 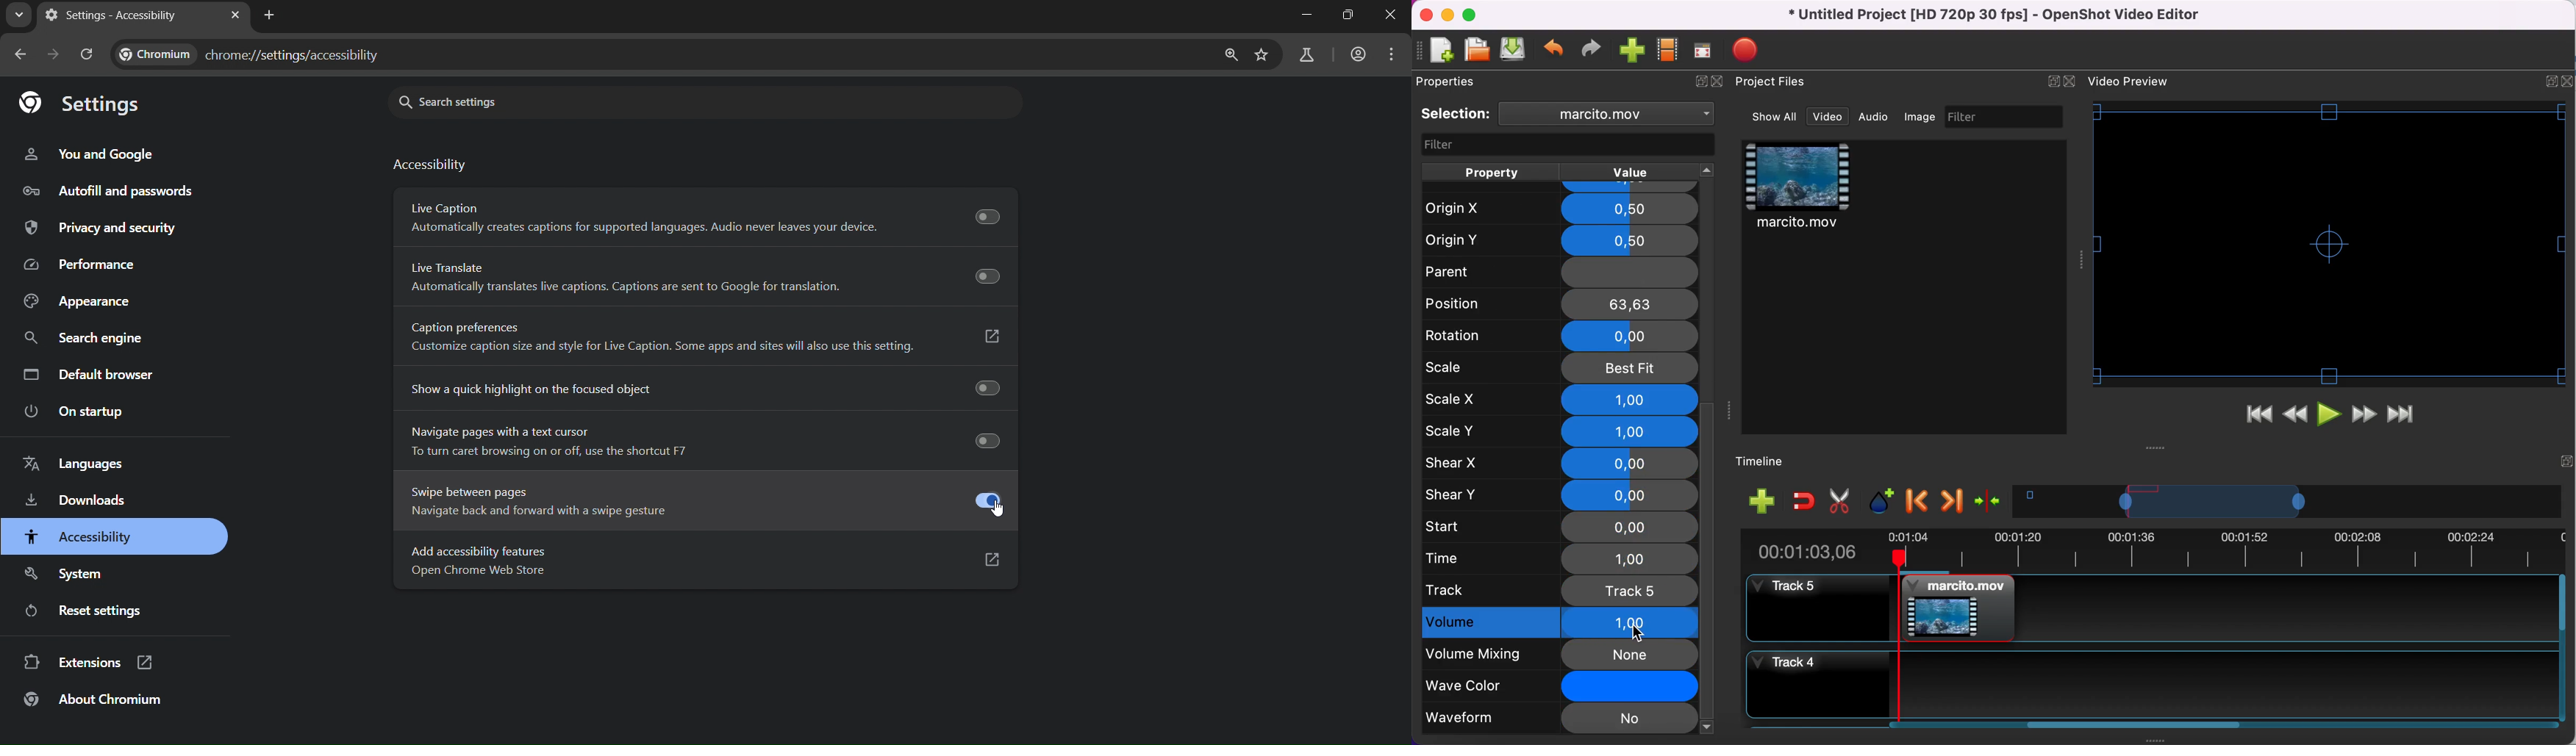 I want to click on previous marker, so click(x=1919, y=501).